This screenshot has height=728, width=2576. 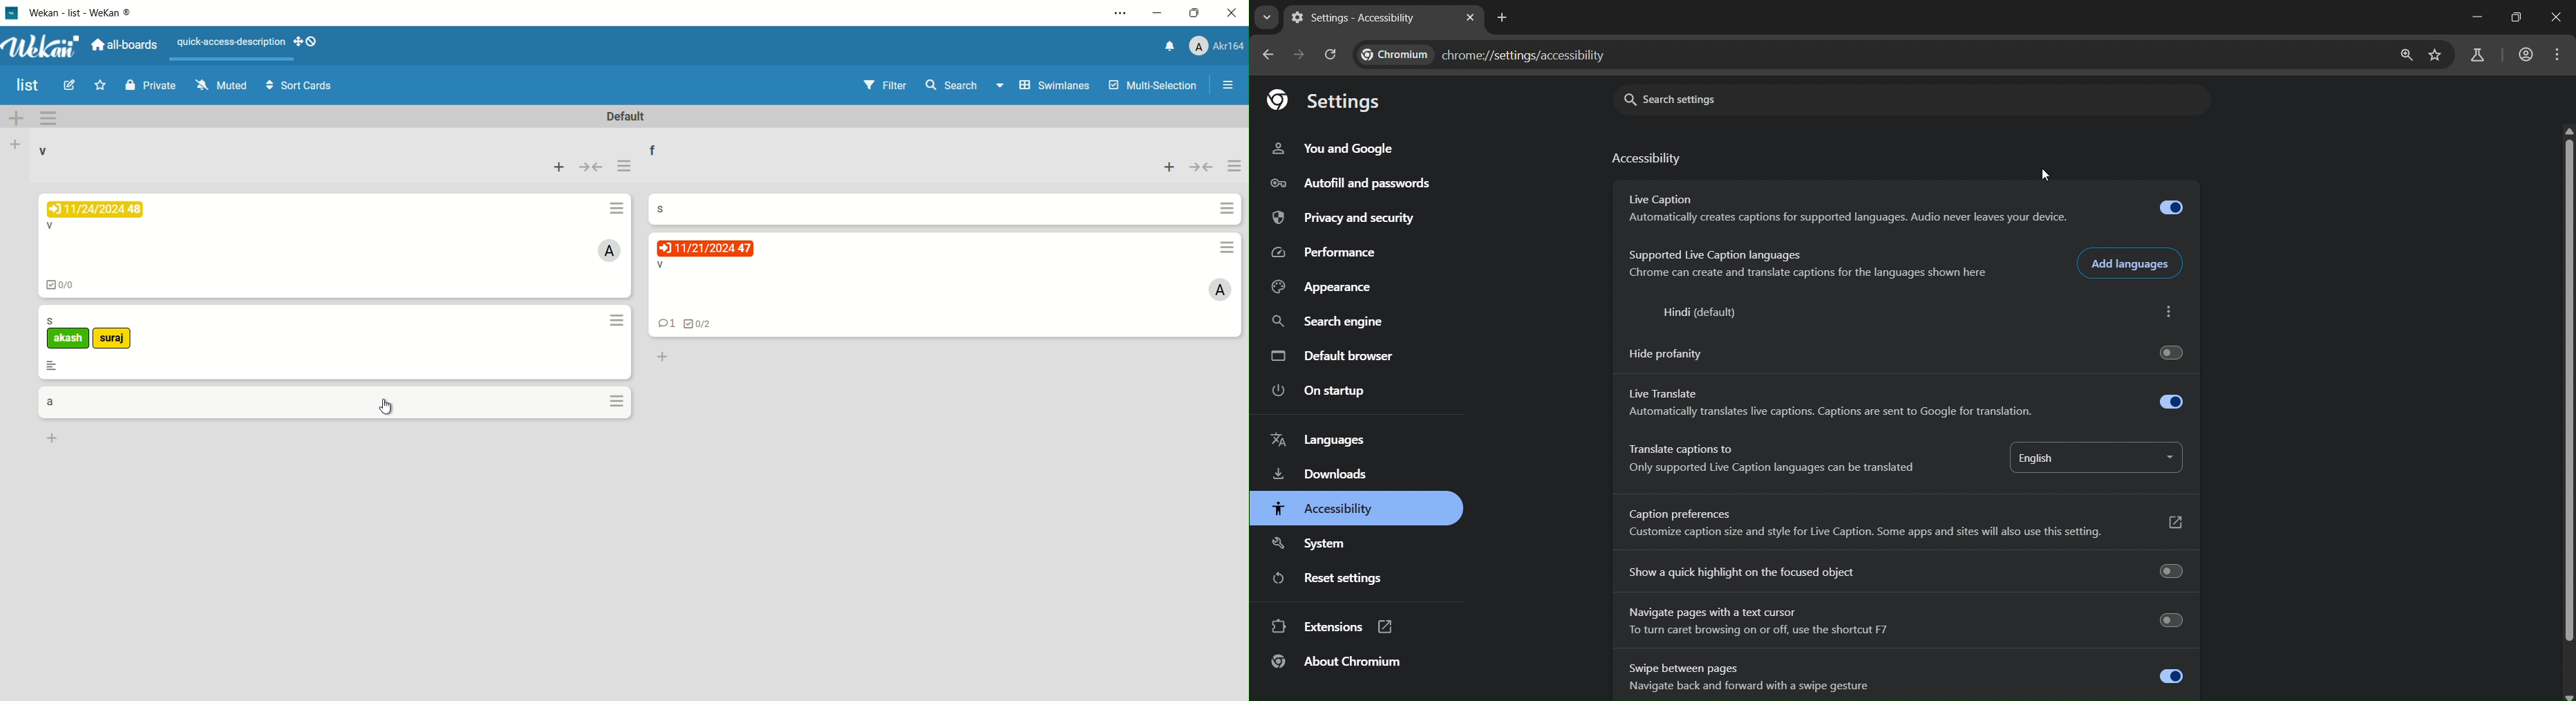 What do you see at coordinates (1229, 249) in the screenshot?
I see `card actions` at bounding box center [1229, 249].